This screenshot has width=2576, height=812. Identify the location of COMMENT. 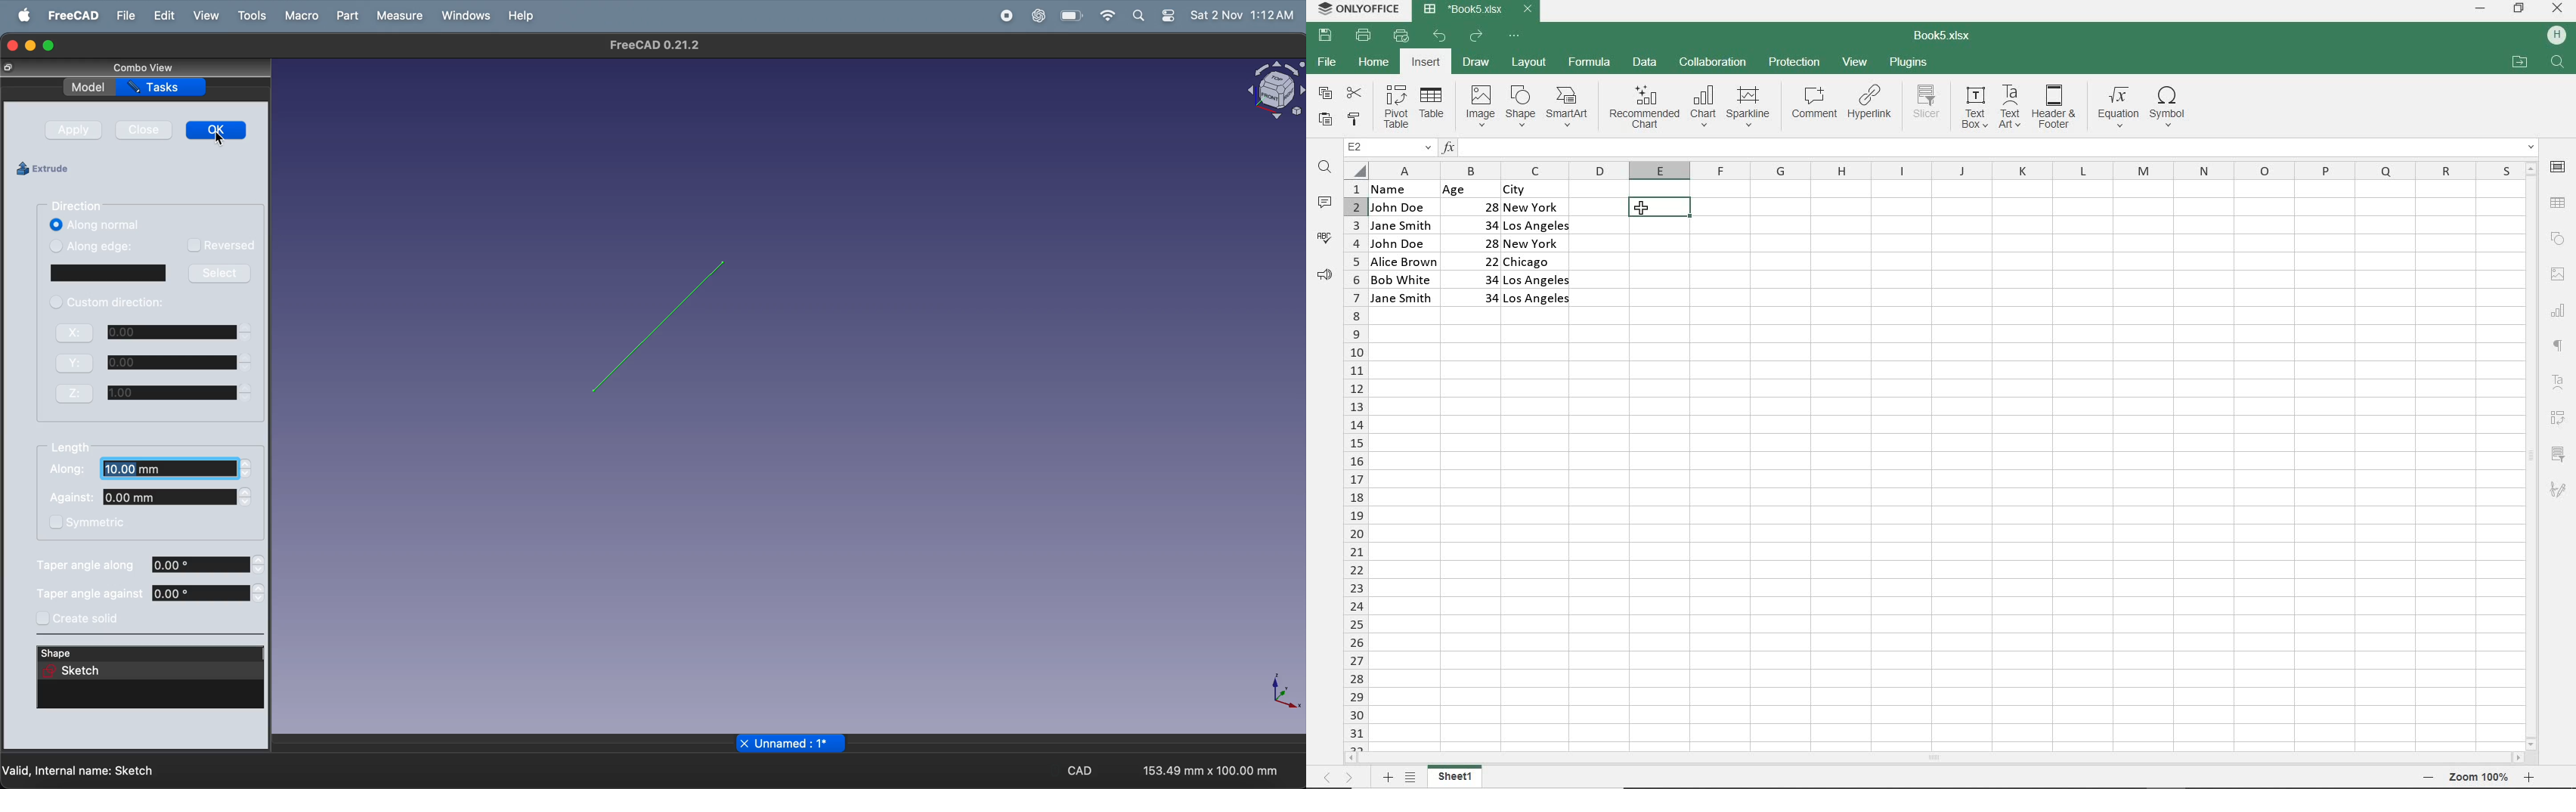
(1814, 105).